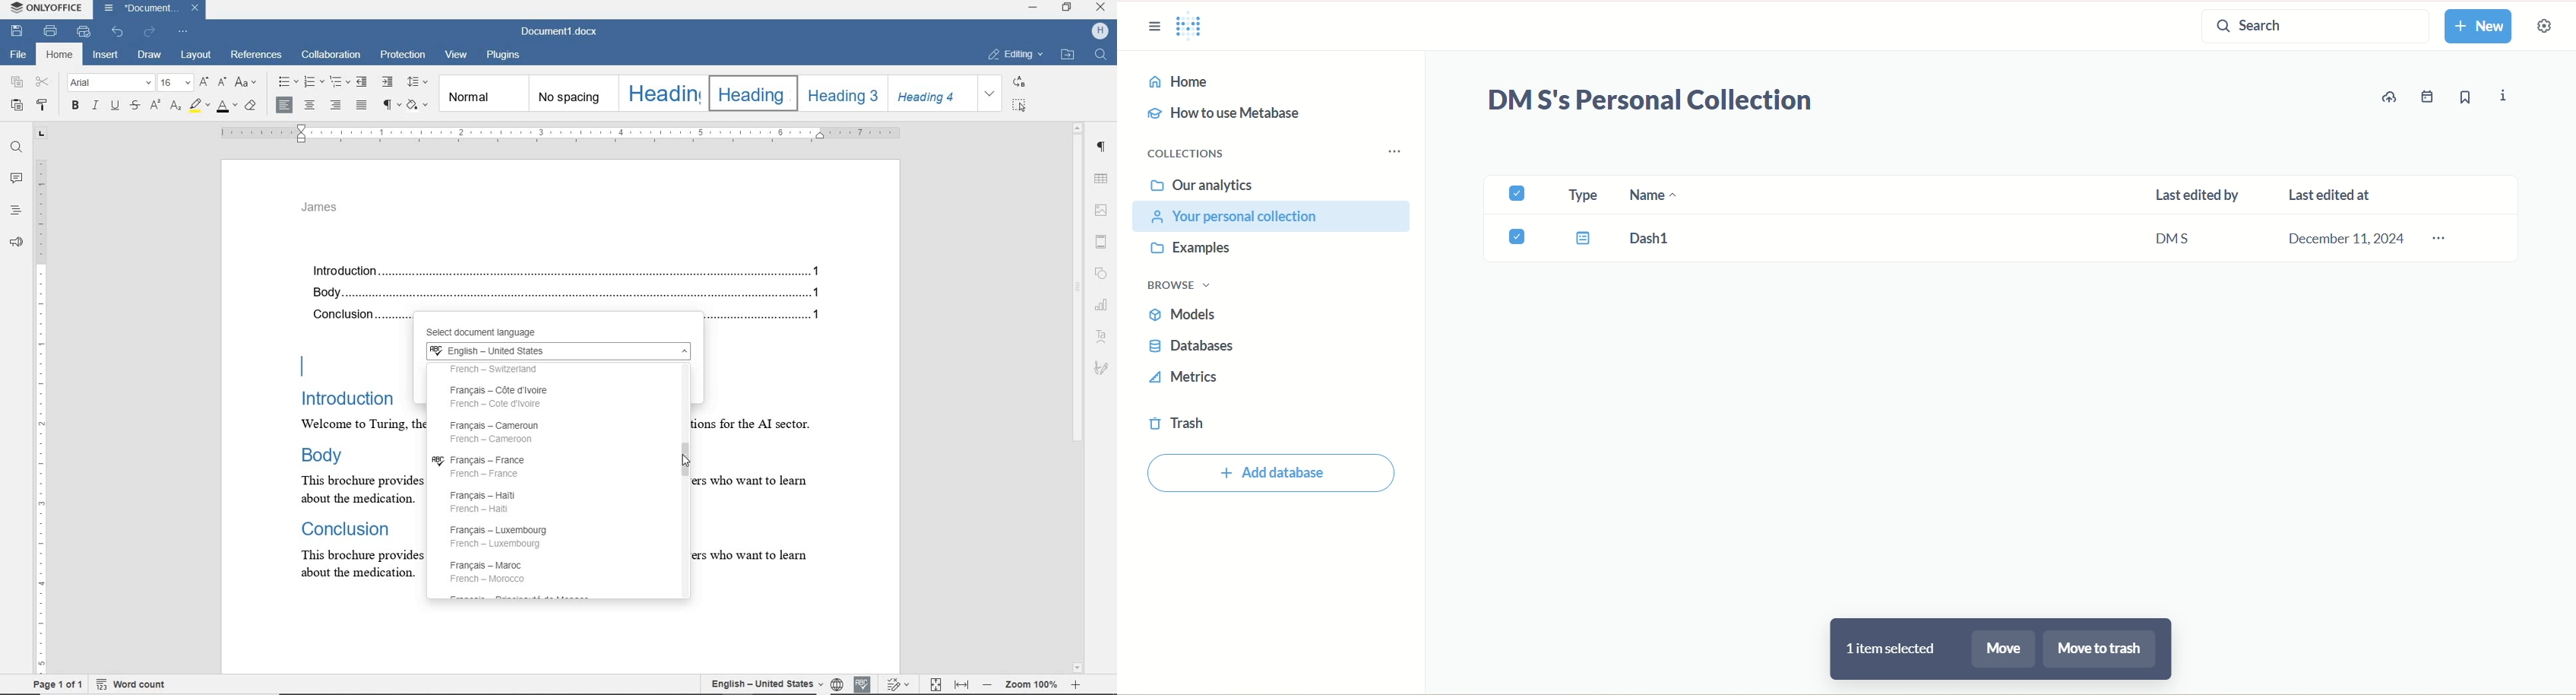 The image size is (2576, 700). I want to click on MINIMIZE, so click(1034, 9).